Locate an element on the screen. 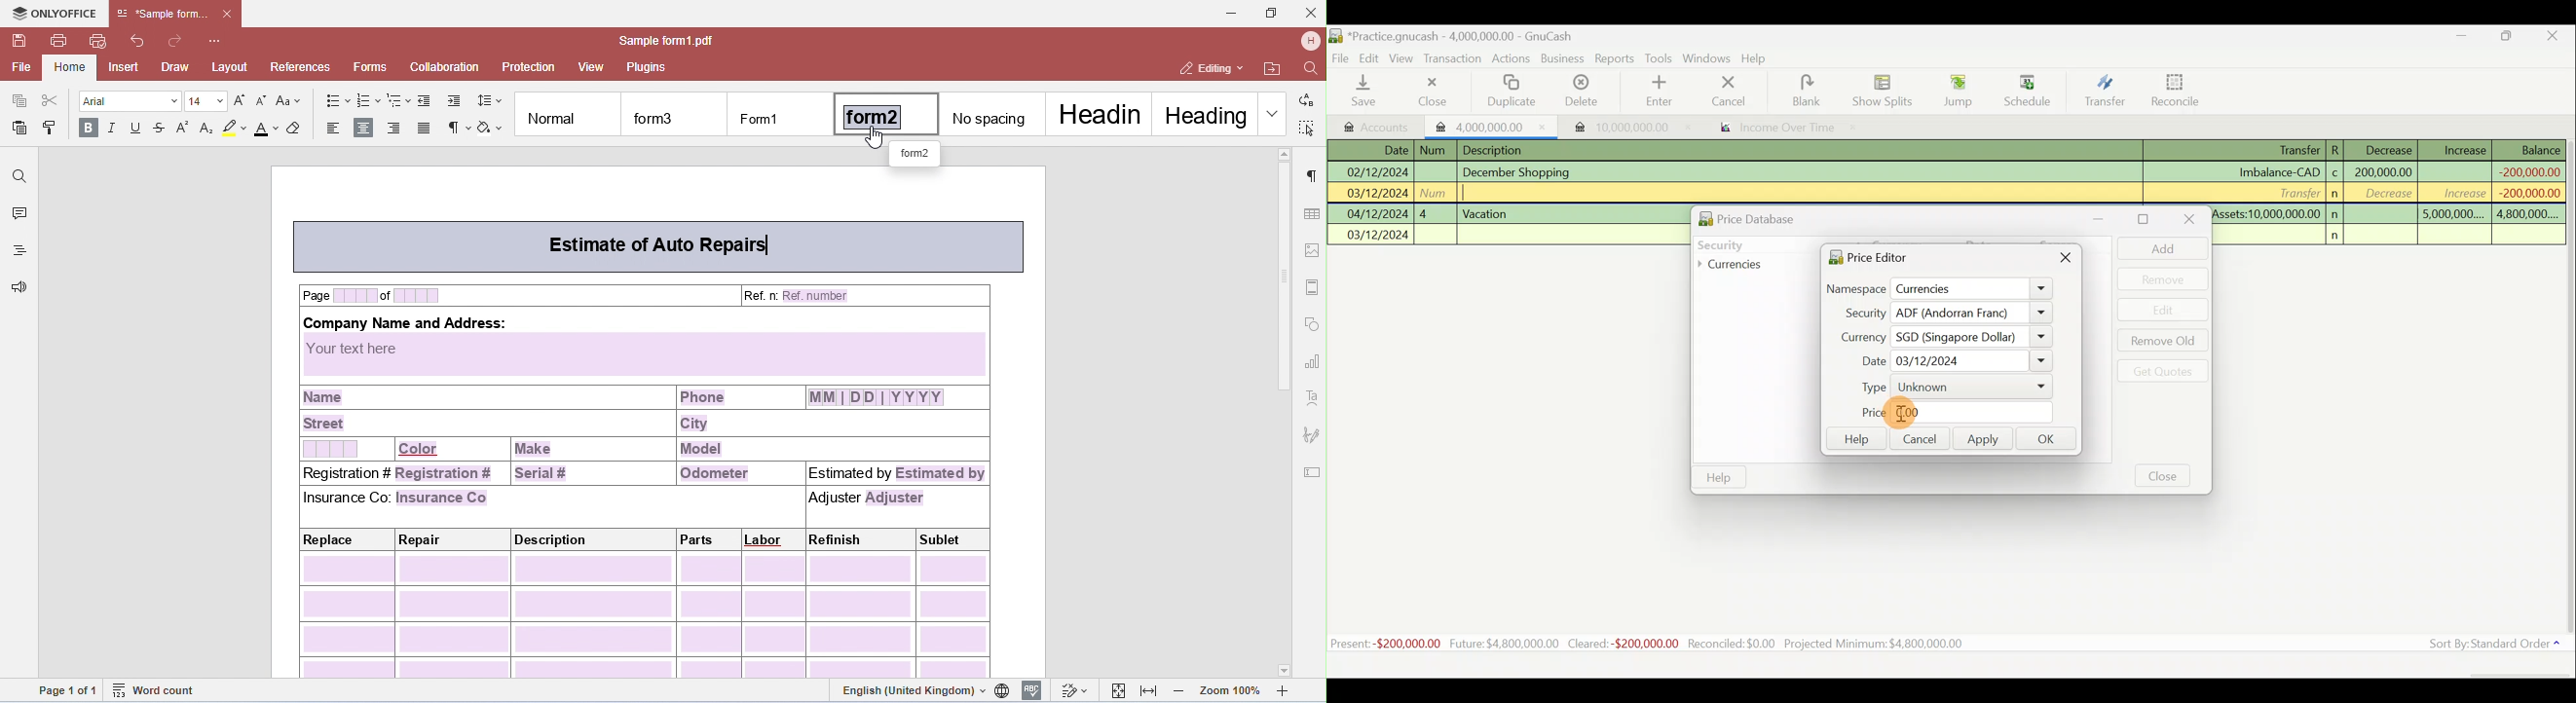 This screenshot has height=728, width=2576. Price database is located at coordinates (1776, 217).